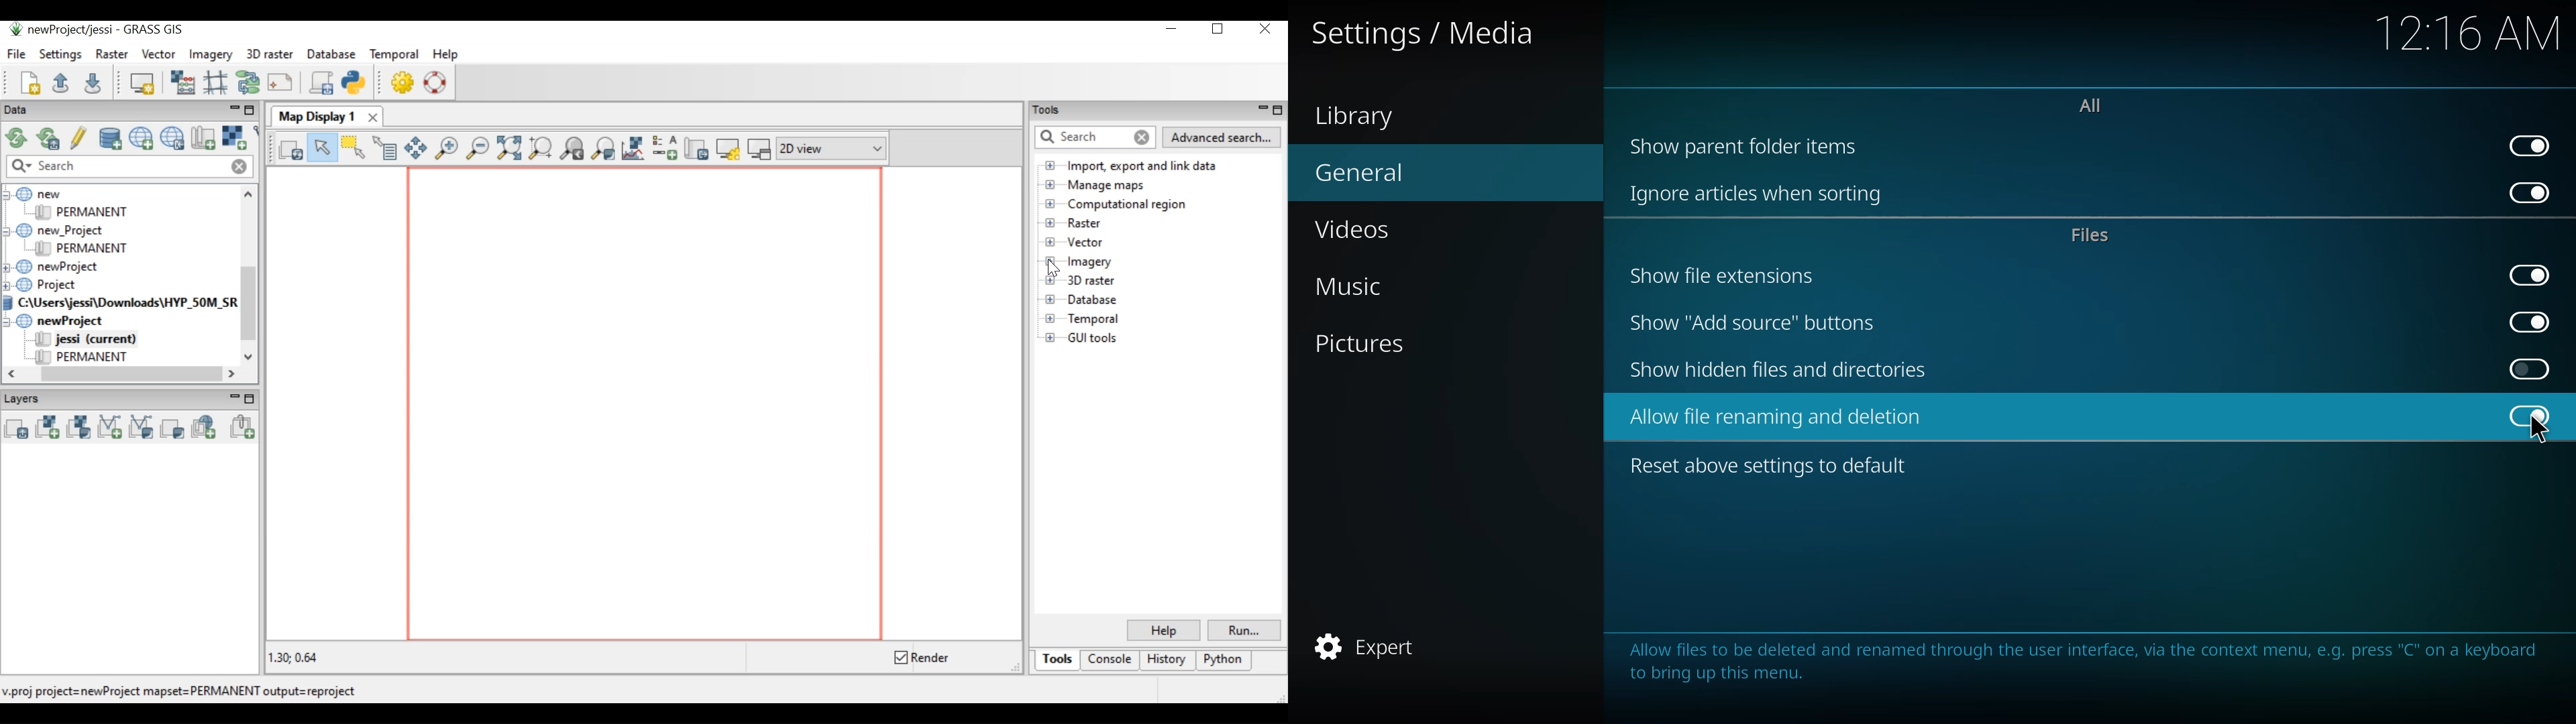 The image size is (2576, 728). What do you see at coordinates (2082, 665) in the screenshot?
I see `Allow files to be deleted and renamed through the user interface, via the context menu, e.g. press "C" on a keyboard
to bring up this menu.` at bounding box center [2082, 665].